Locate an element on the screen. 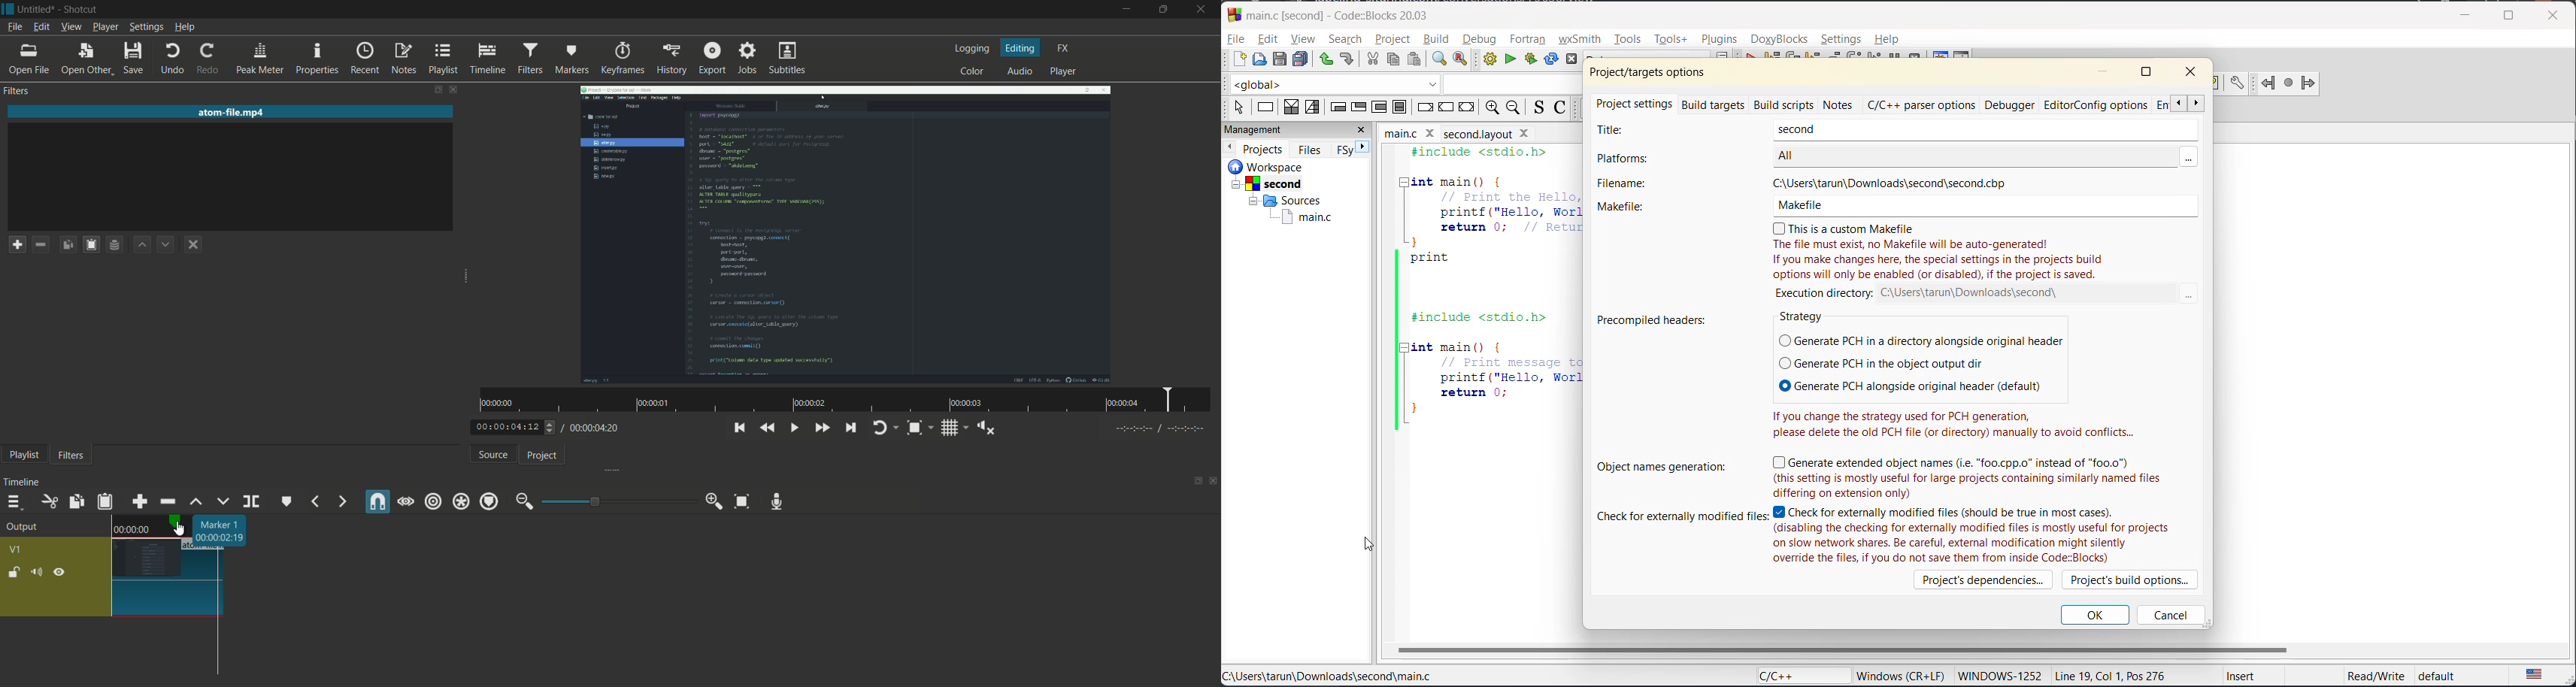  projects is located at coordinates (1262, 148).